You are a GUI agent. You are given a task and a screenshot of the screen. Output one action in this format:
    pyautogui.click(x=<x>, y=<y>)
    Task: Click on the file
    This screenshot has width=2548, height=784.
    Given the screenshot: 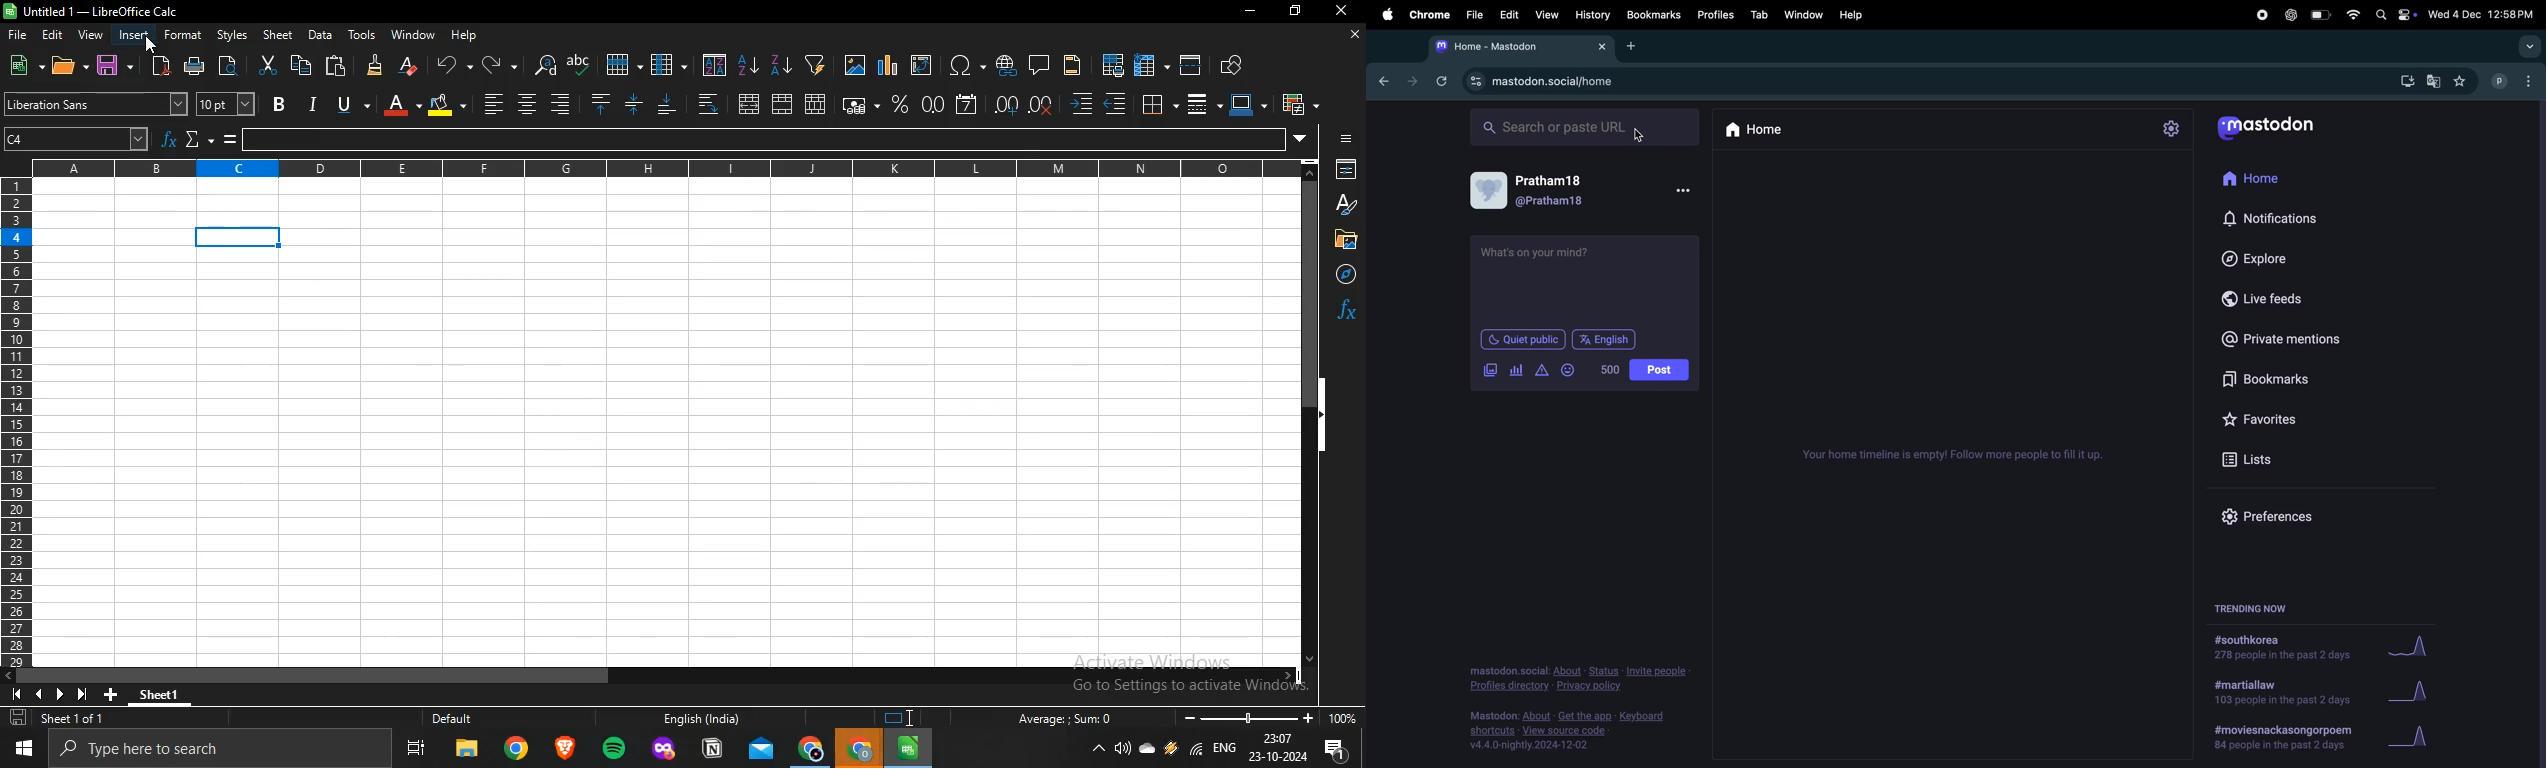 What is the action you would take?
    pyautogui.click(x=20, y=36)
    